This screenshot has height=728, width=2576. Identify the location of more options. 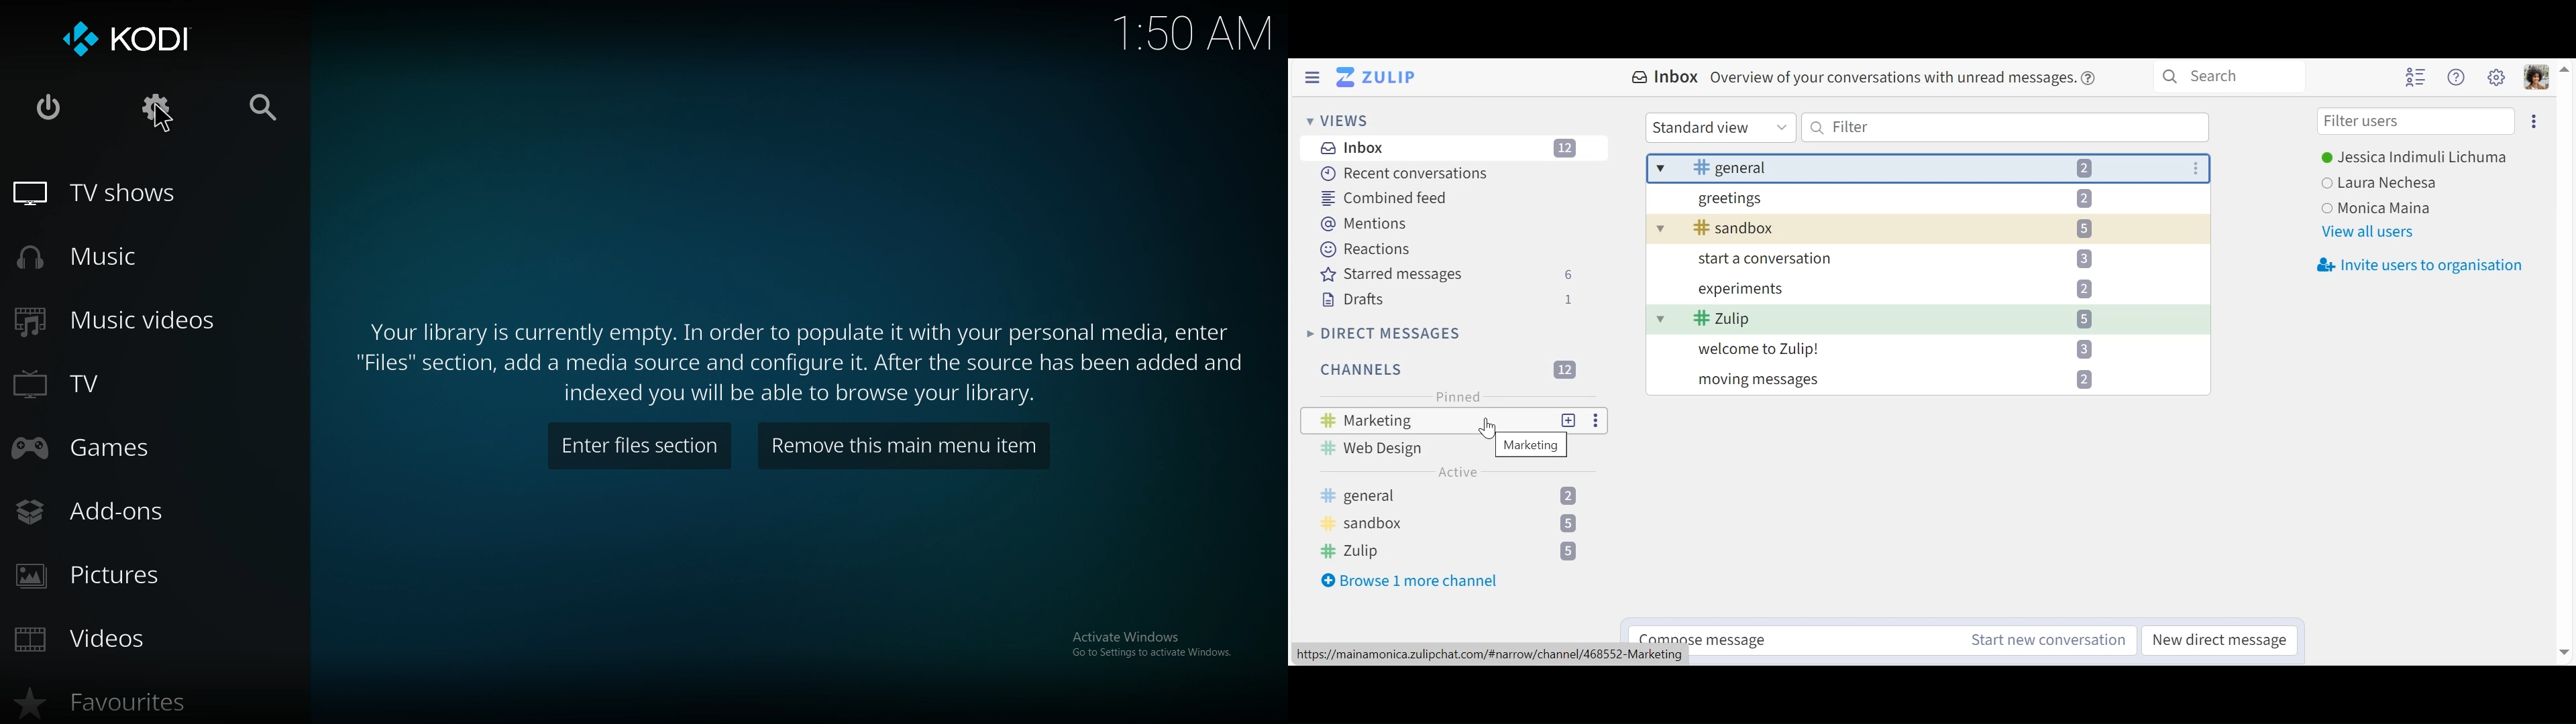
(1595, 420).